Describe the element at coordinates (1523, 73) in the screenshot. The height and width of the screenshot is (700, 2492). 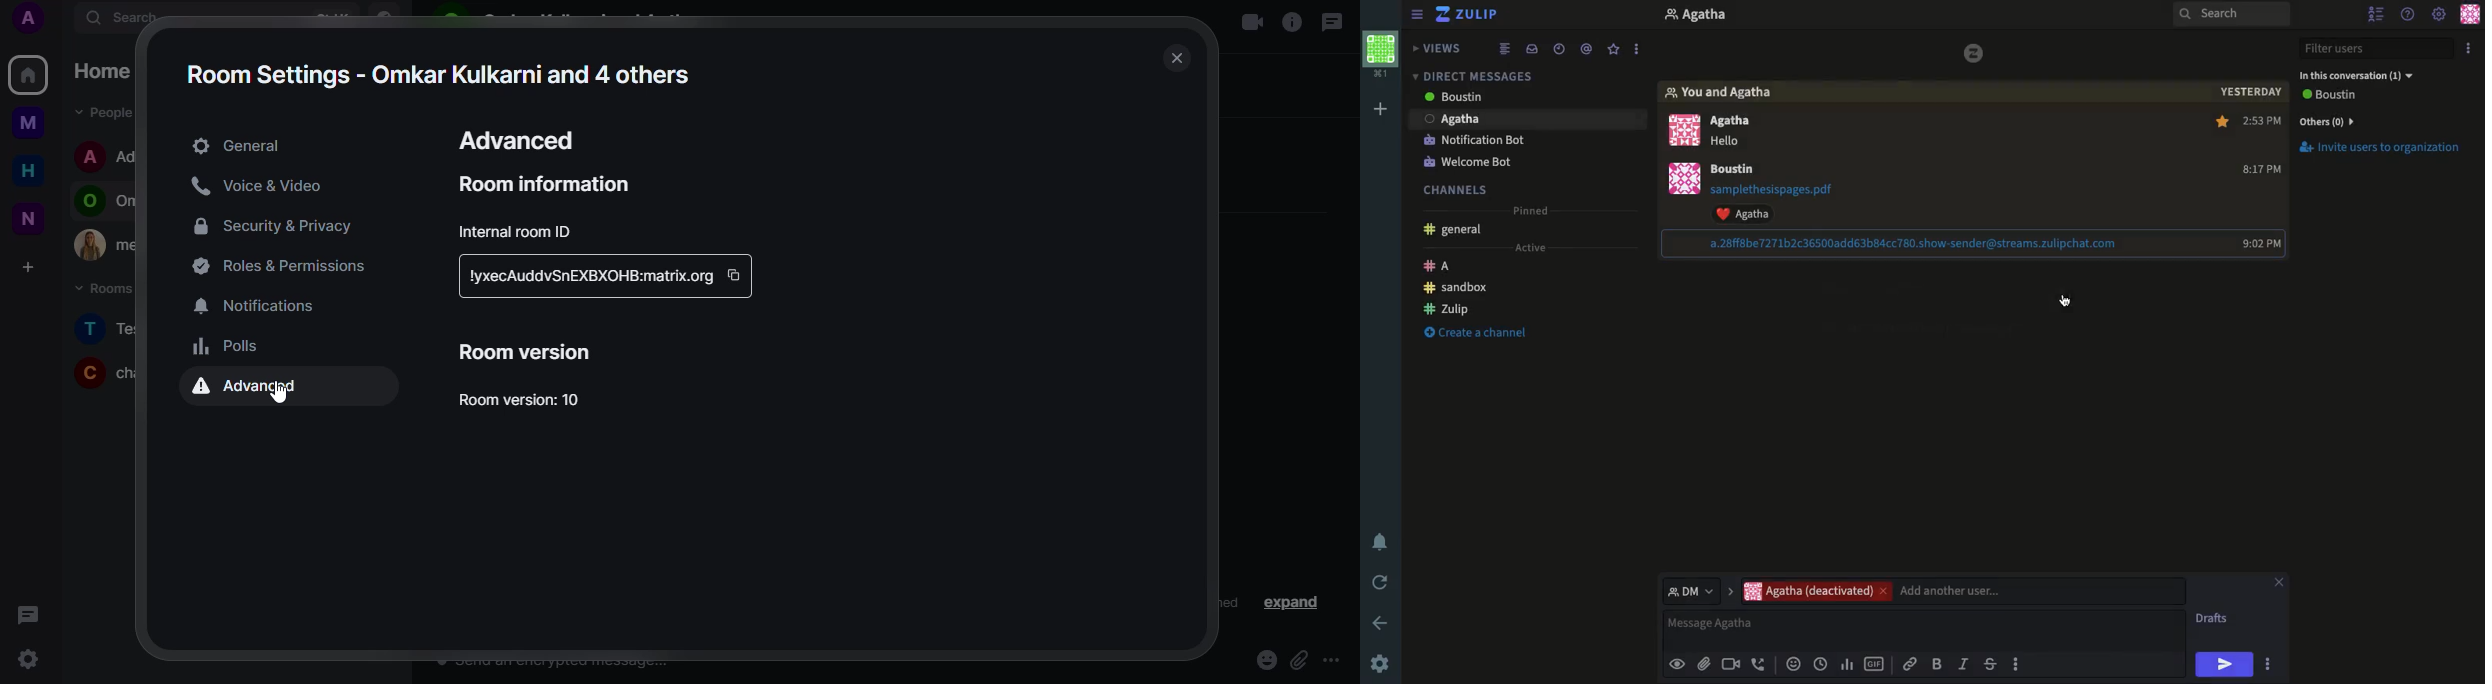
I see `Inbox` at that location.